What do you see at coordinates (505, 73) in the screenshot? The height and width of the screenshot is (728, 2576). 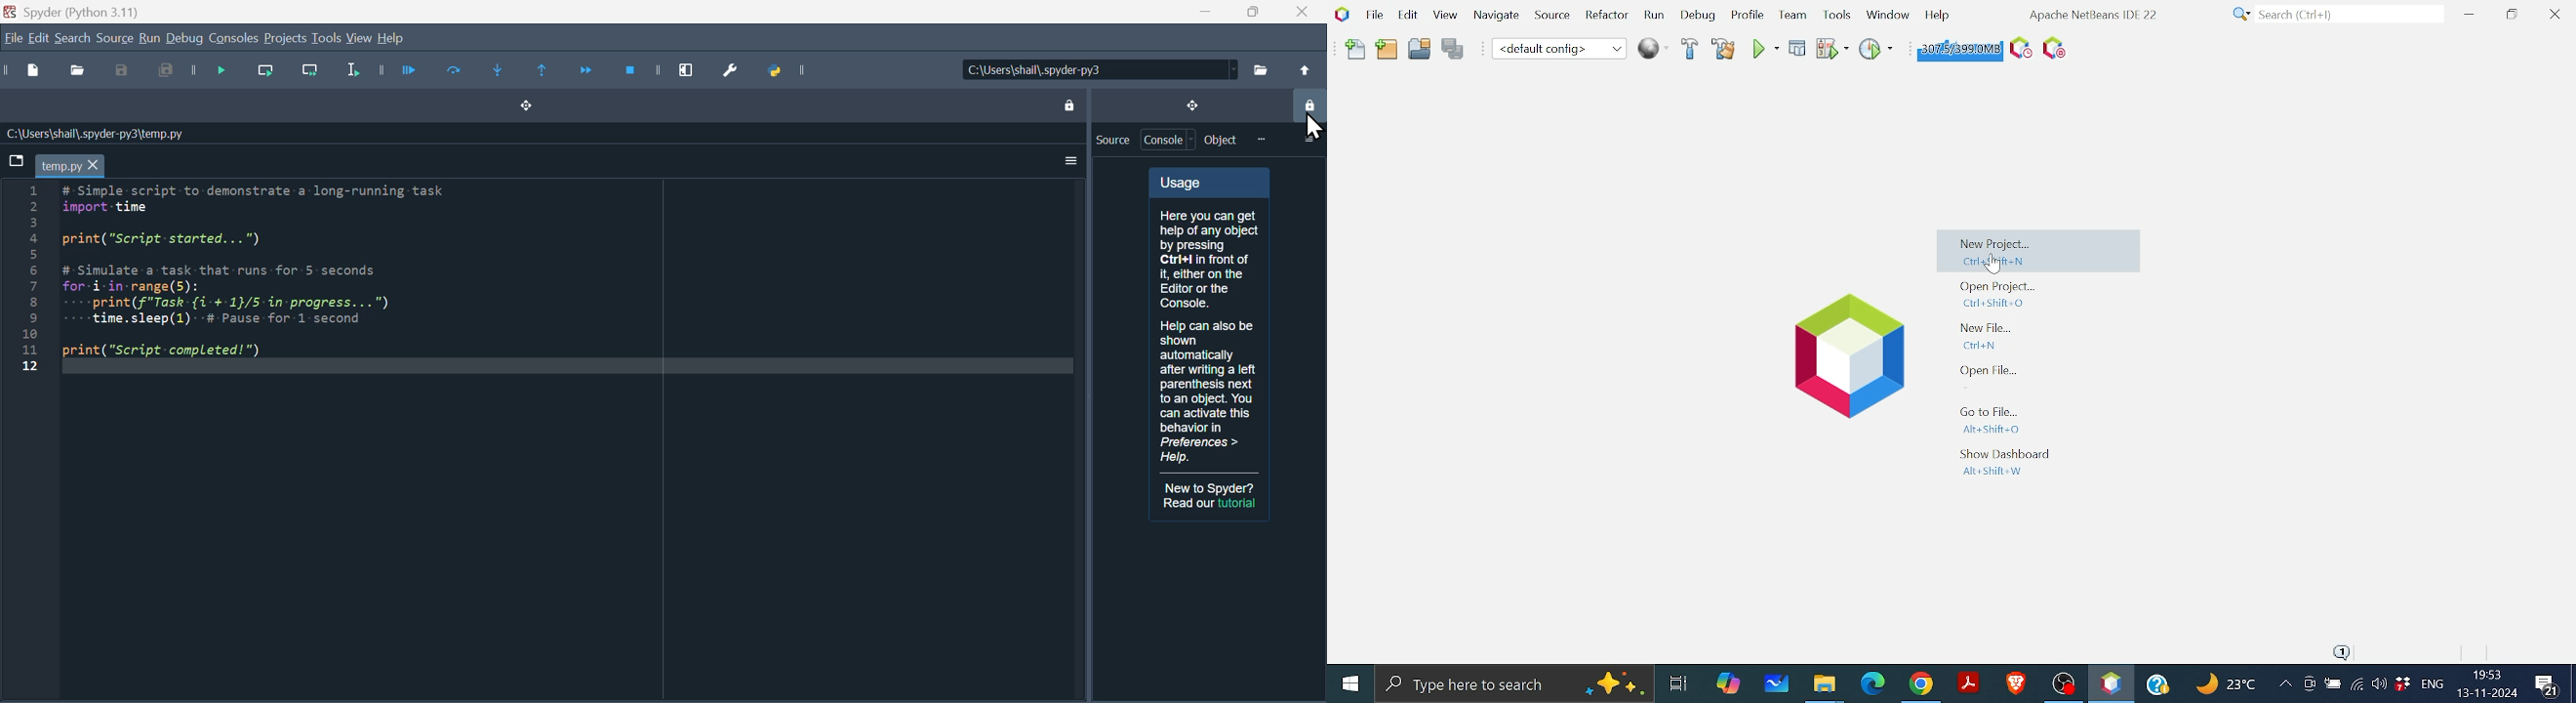 I see `Step into function` at bounding box center [505, 73].